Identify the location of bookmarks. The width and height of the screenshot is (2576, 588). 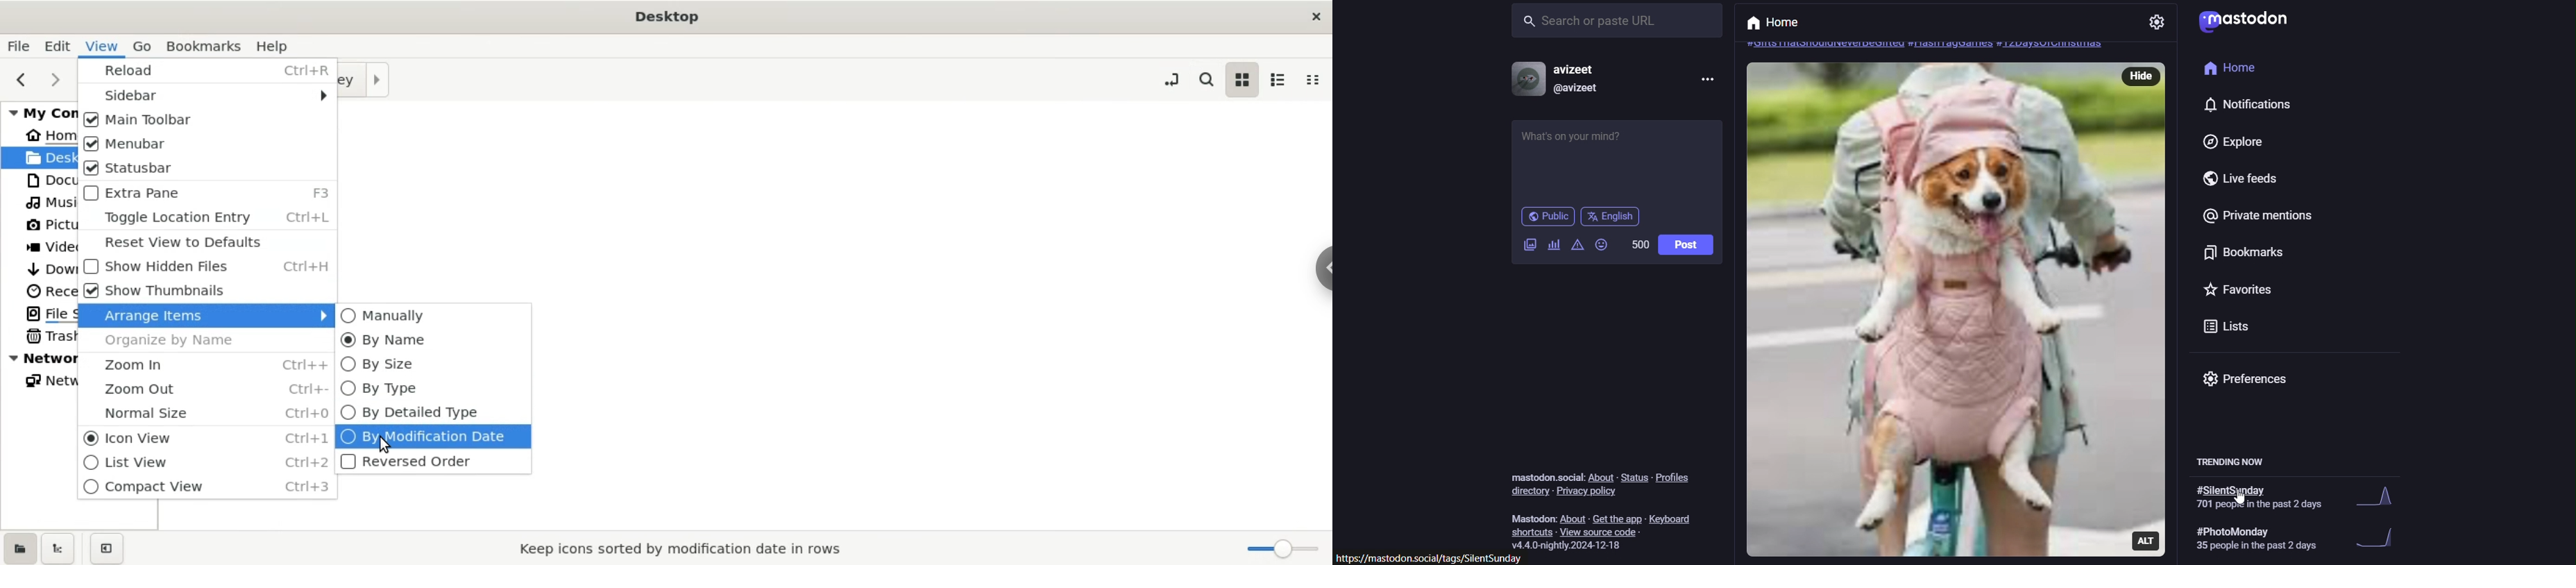
(205, 45).